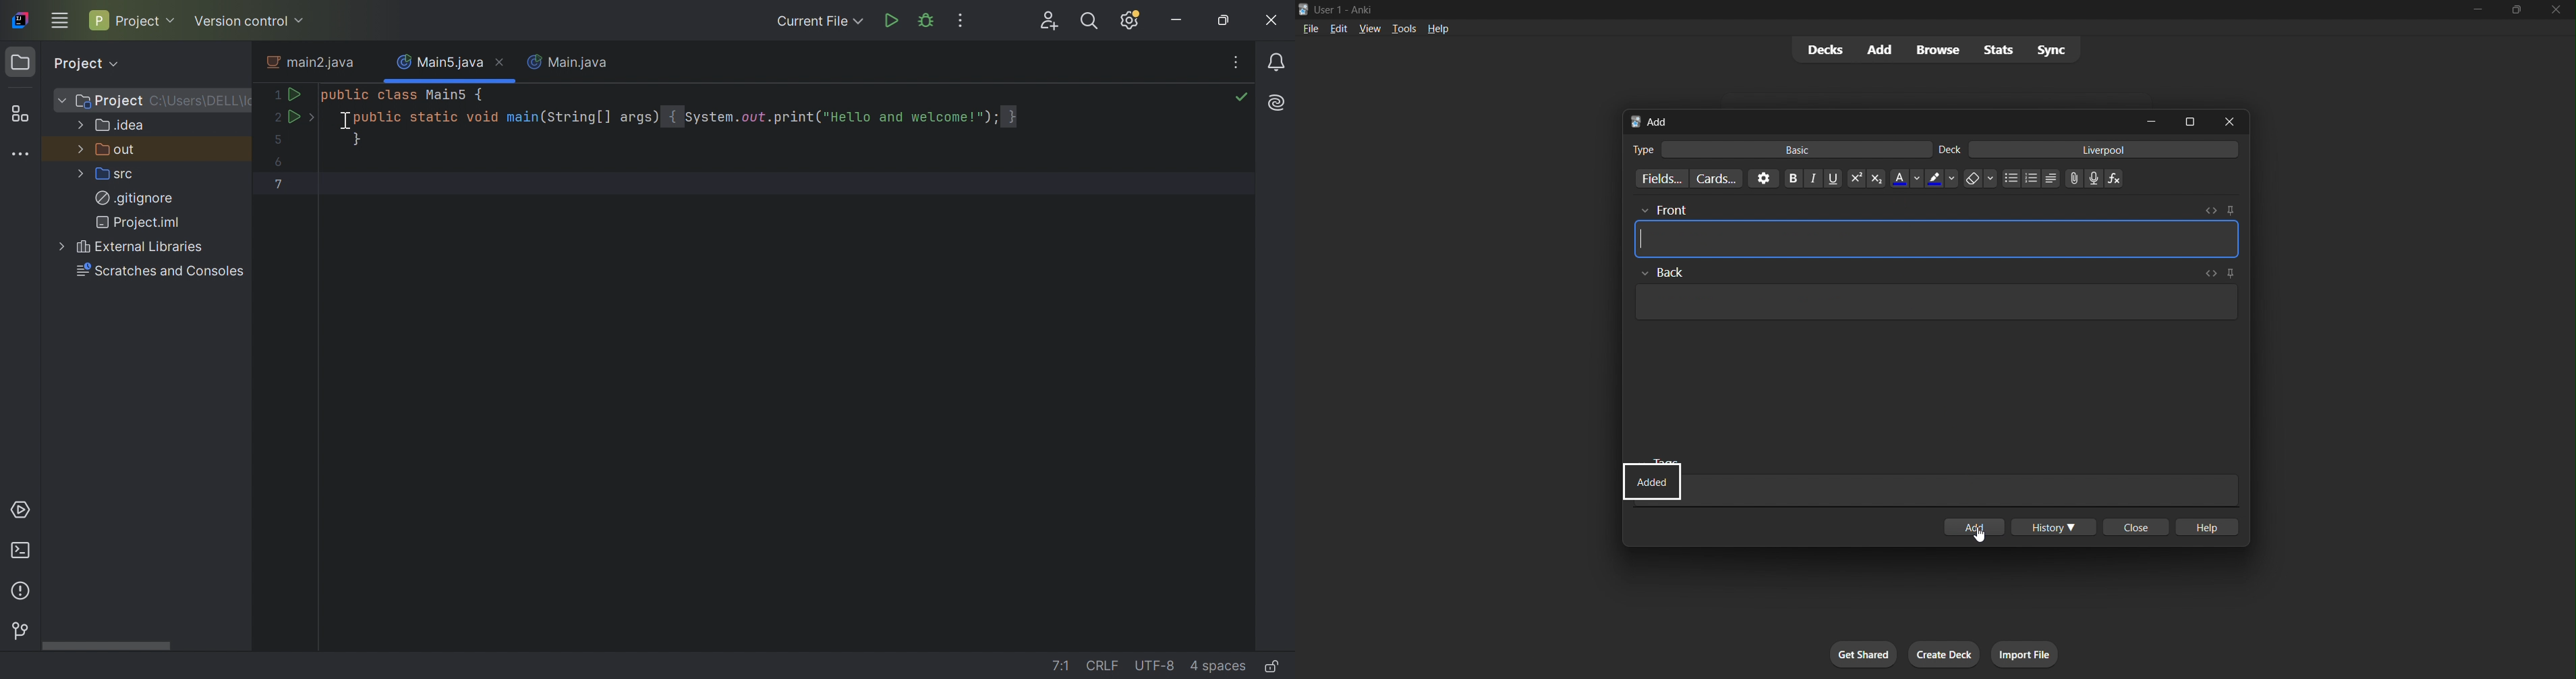  Describe the element at coordinates (1993, 49) in the screenshot. I see `stats` at that location.